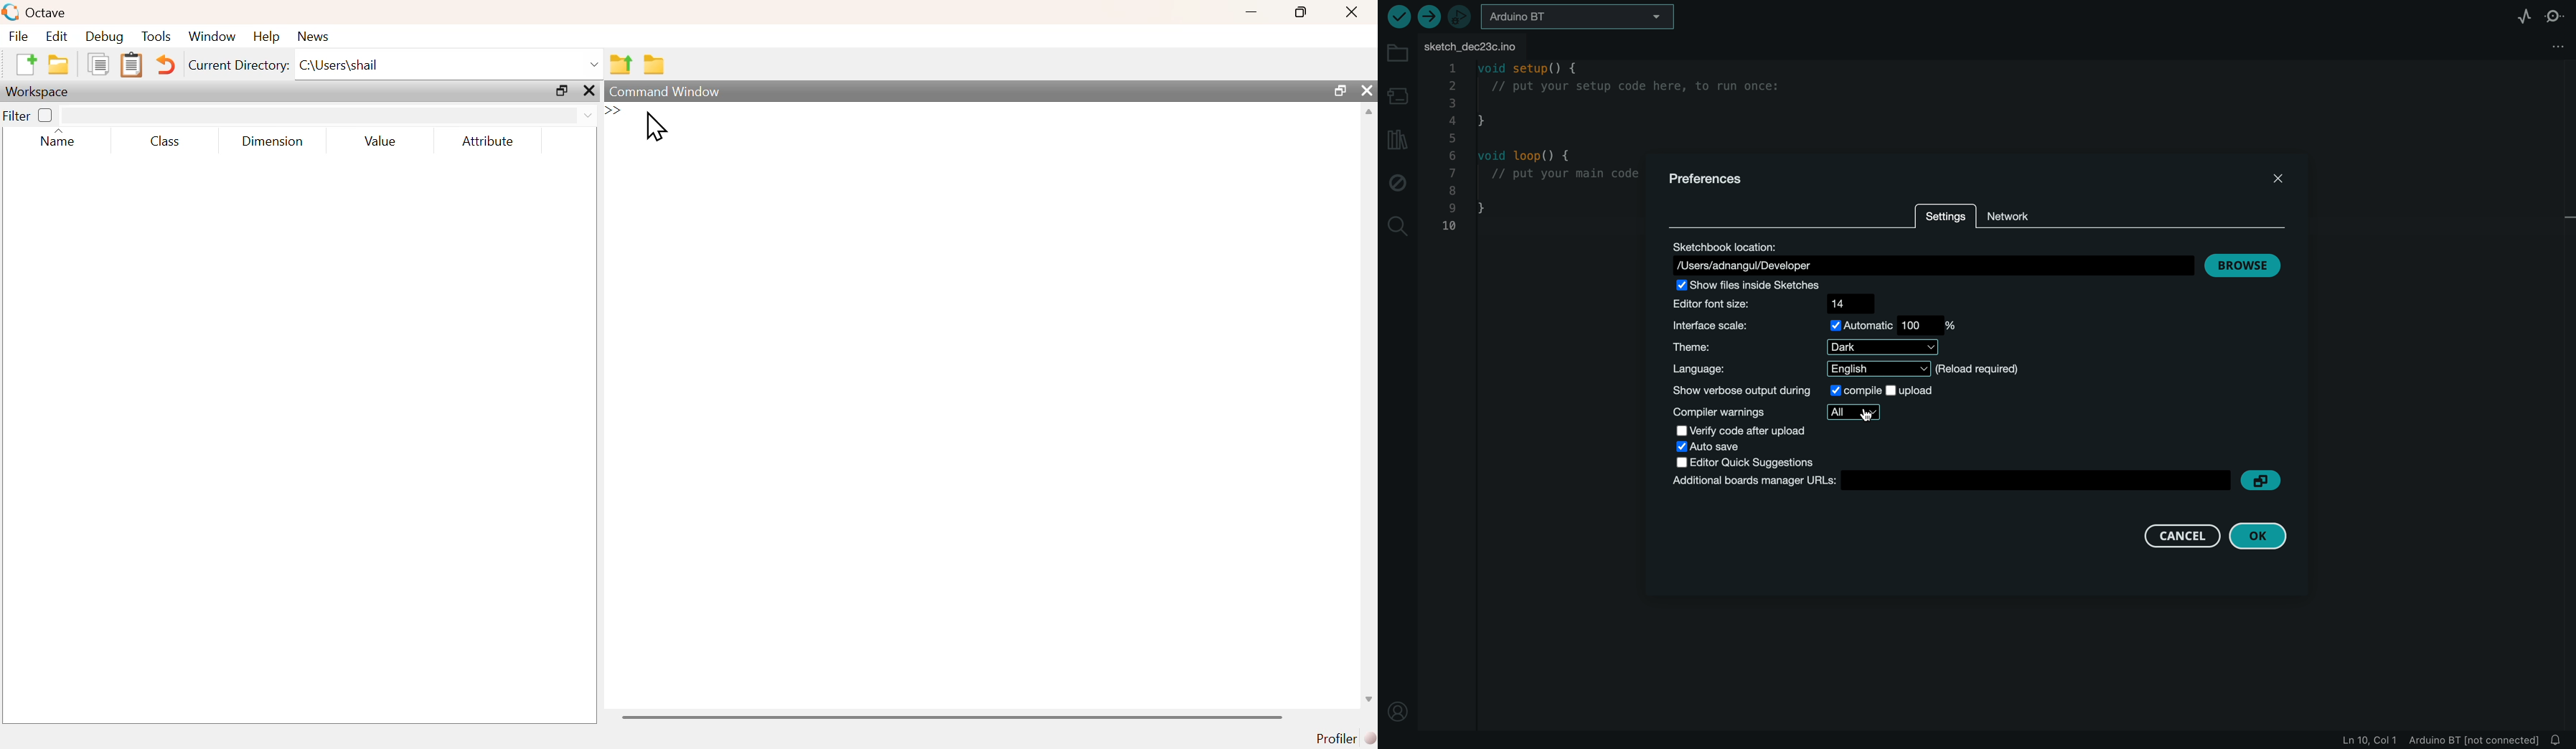 The height and width of the screenshot is (756, 2576). Describe the element at coordinates (1714, 181) in the screenshot. I see `preferences` at that location.